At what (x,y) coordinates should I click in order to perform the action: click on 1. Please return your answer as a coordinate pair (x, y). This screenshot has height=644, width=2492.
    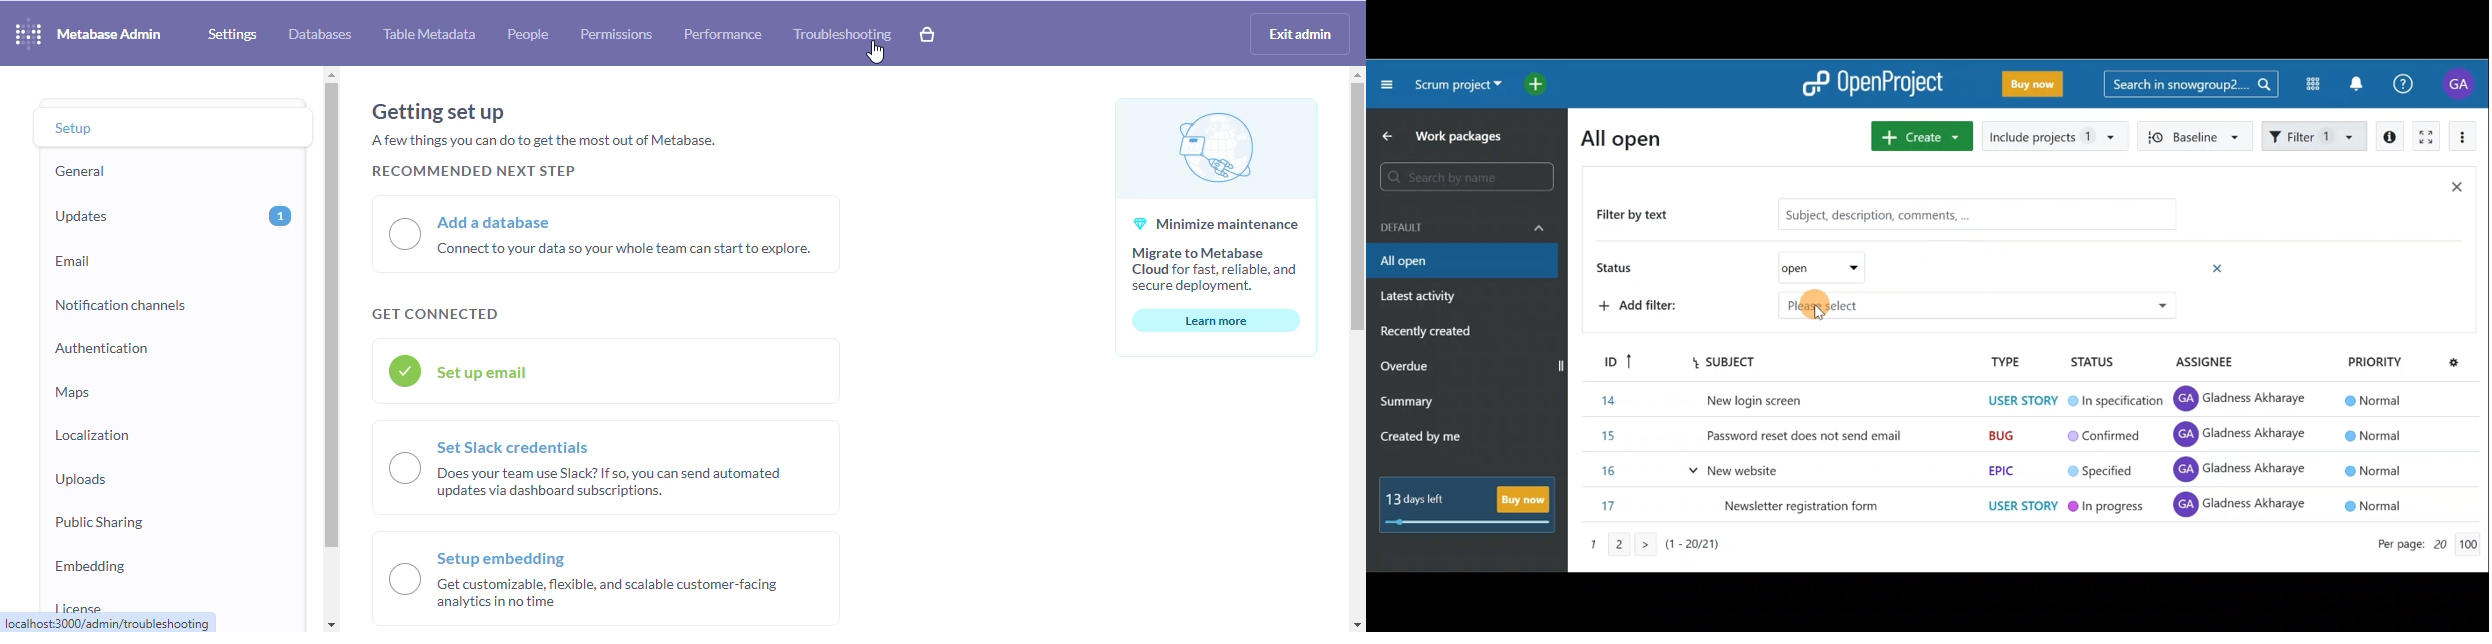
    Looking at the image, I should click on (281, 216).